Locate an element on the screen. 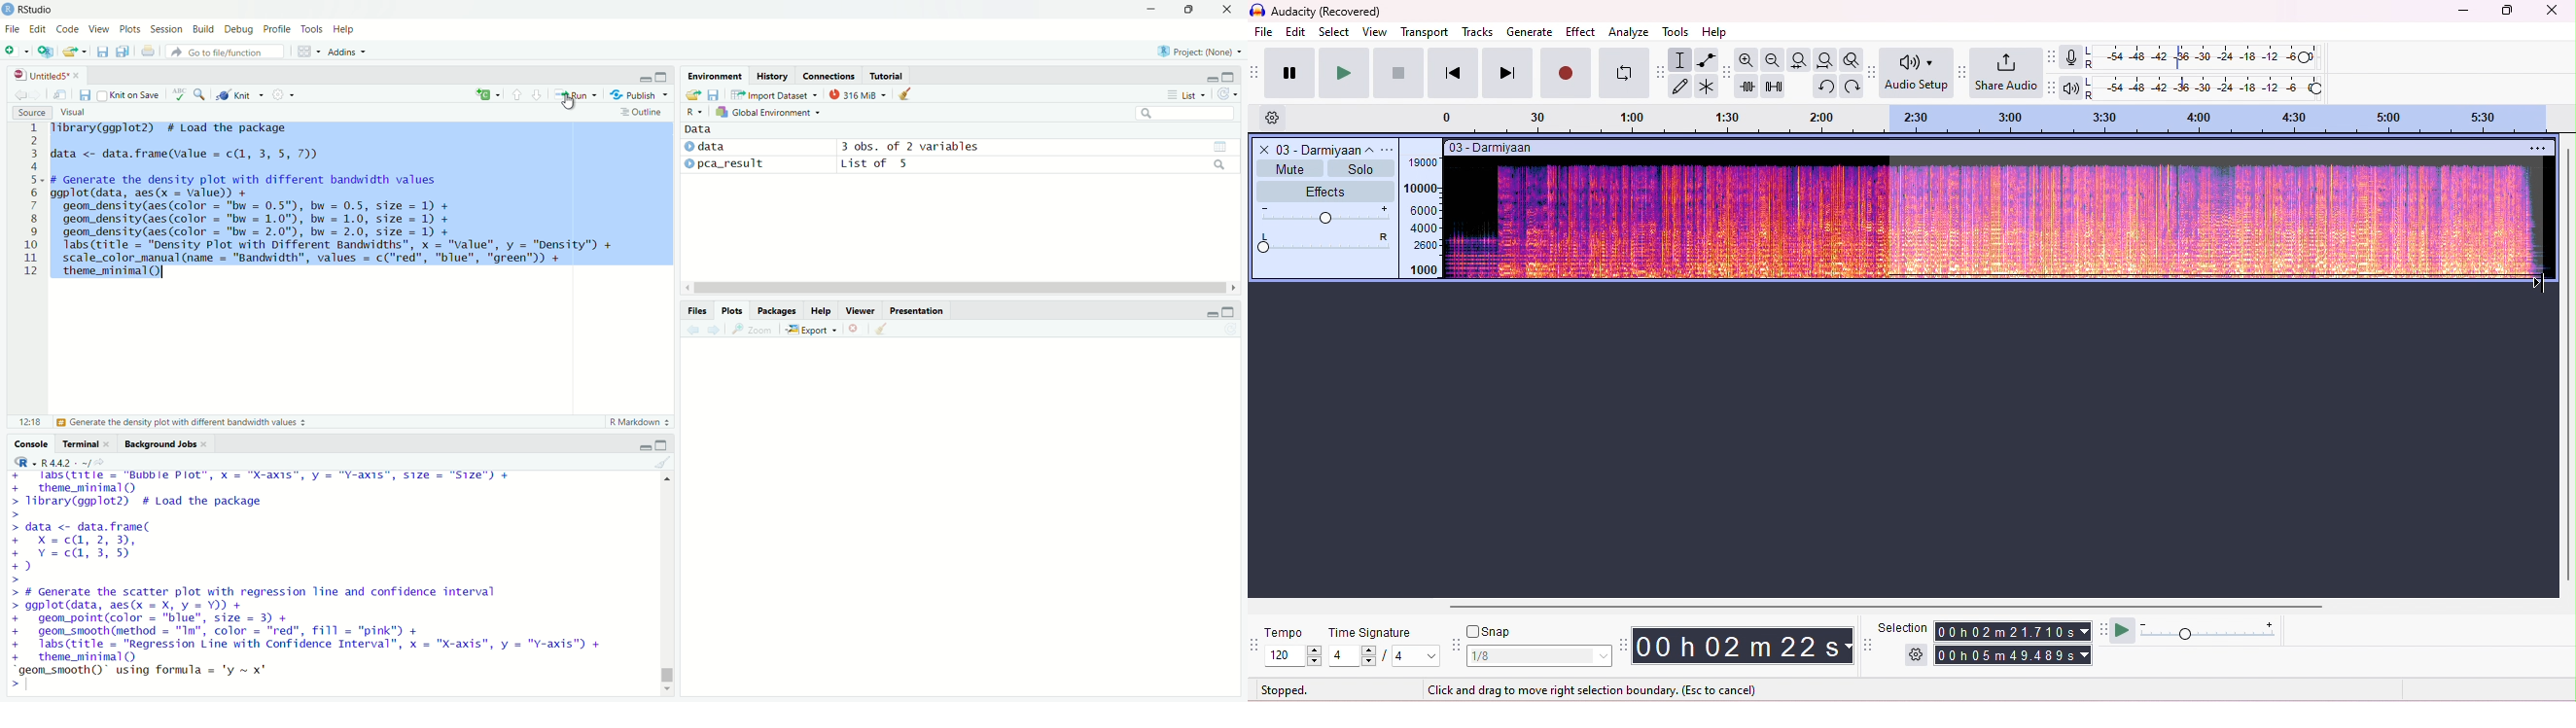 This screenshot has width=2576, height=728. Tutorial is located at coordinates (887, 75).